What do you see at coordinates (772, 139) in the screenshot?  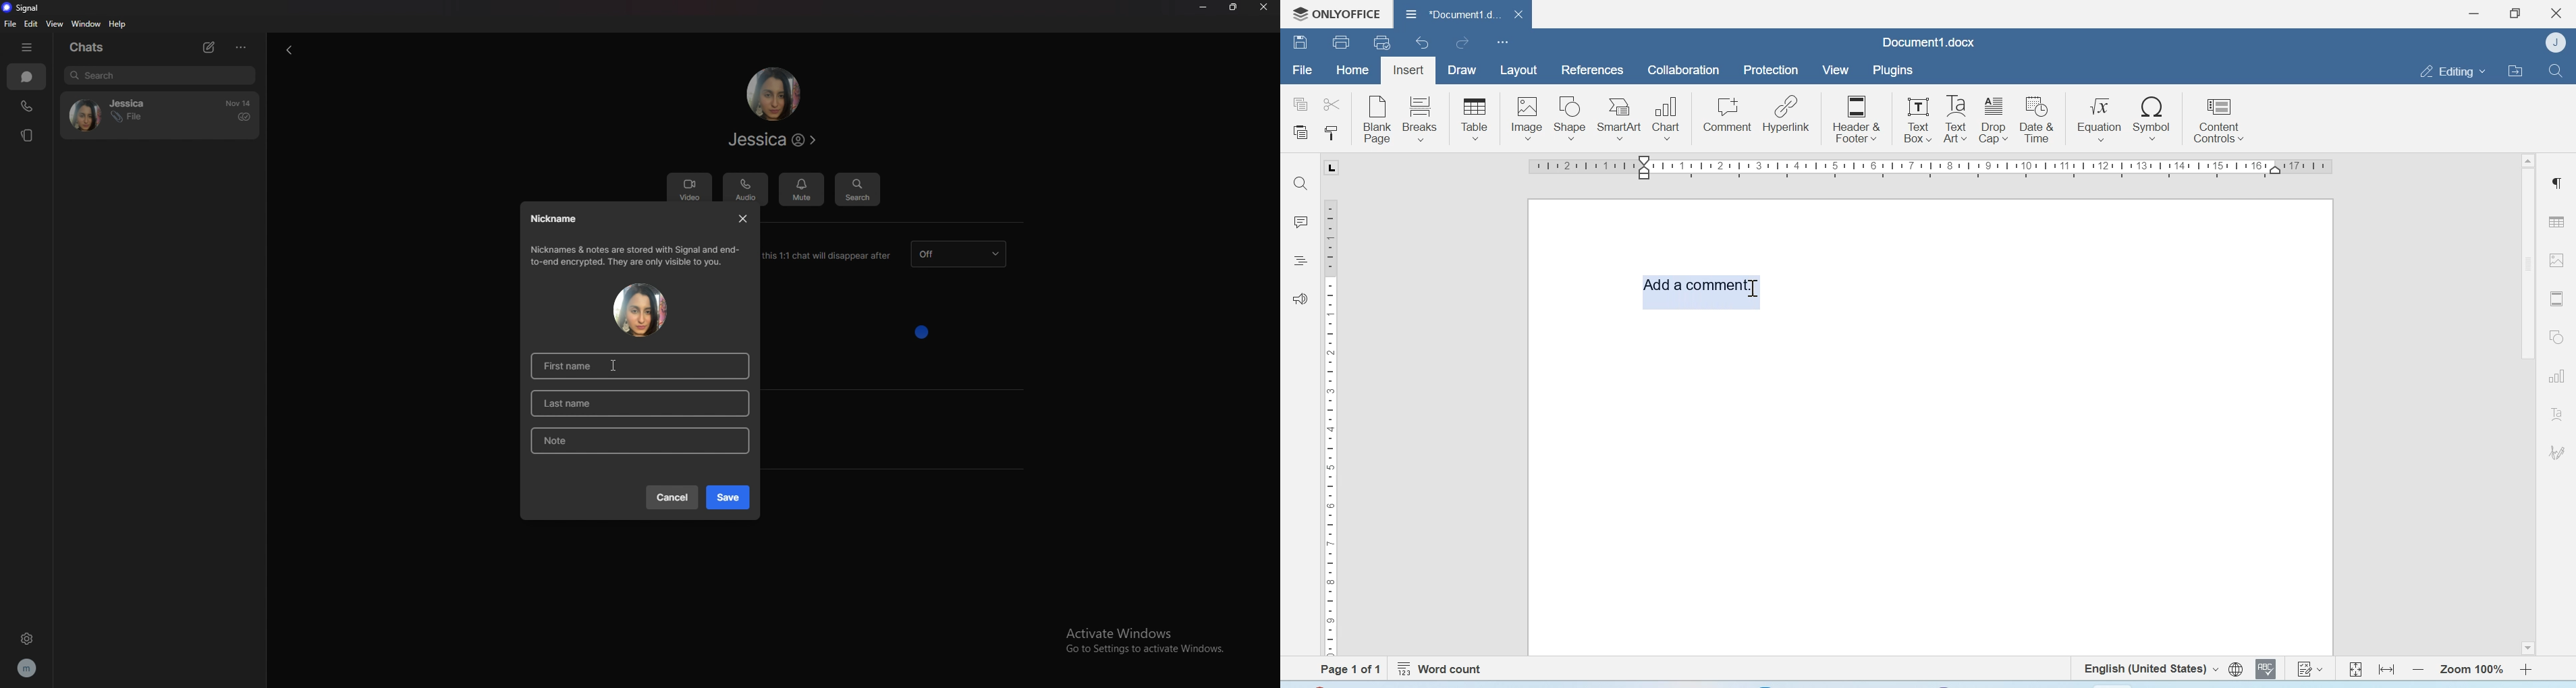 I see `contact info` at bounding box center [772, 139].